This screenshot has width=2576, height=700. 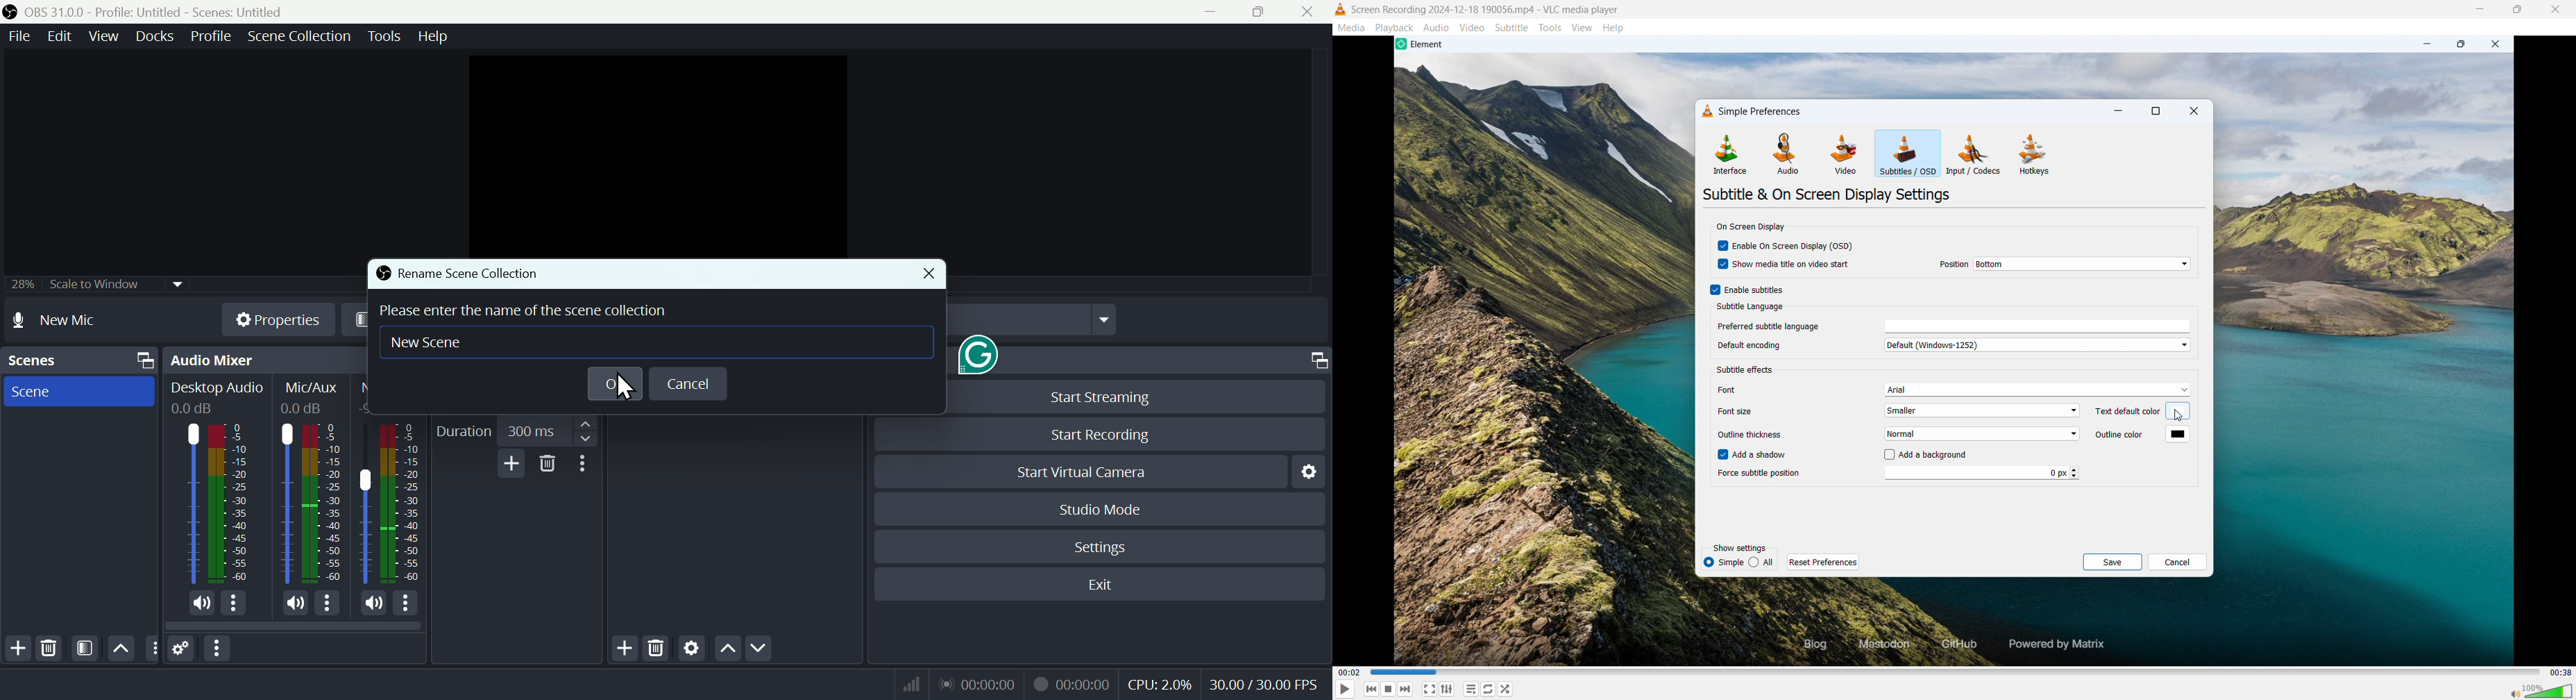 I want to click on | Preferred subtitle language, so click(x=1777, y=325).